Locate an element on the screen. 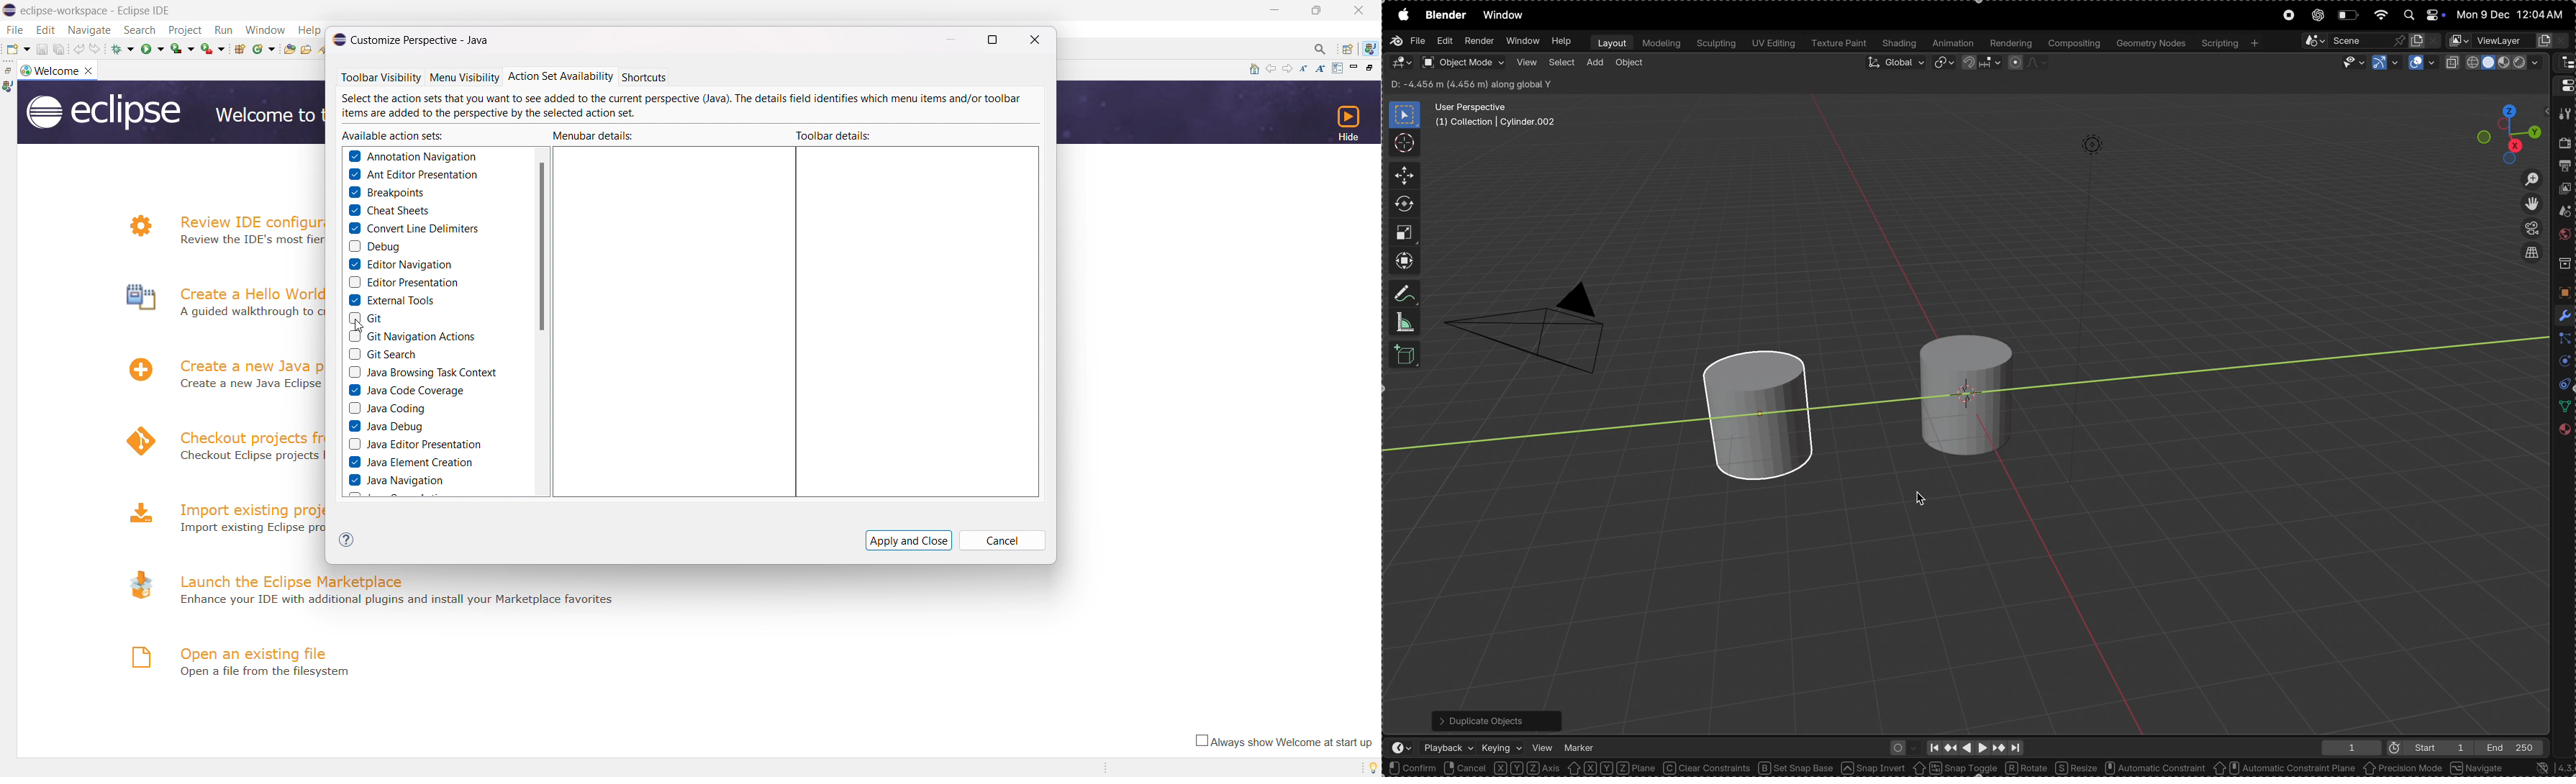 Image resolution: width=2576 pixels, height=784 pixels. Duplicate objects is located at coordinates (1495, 718).